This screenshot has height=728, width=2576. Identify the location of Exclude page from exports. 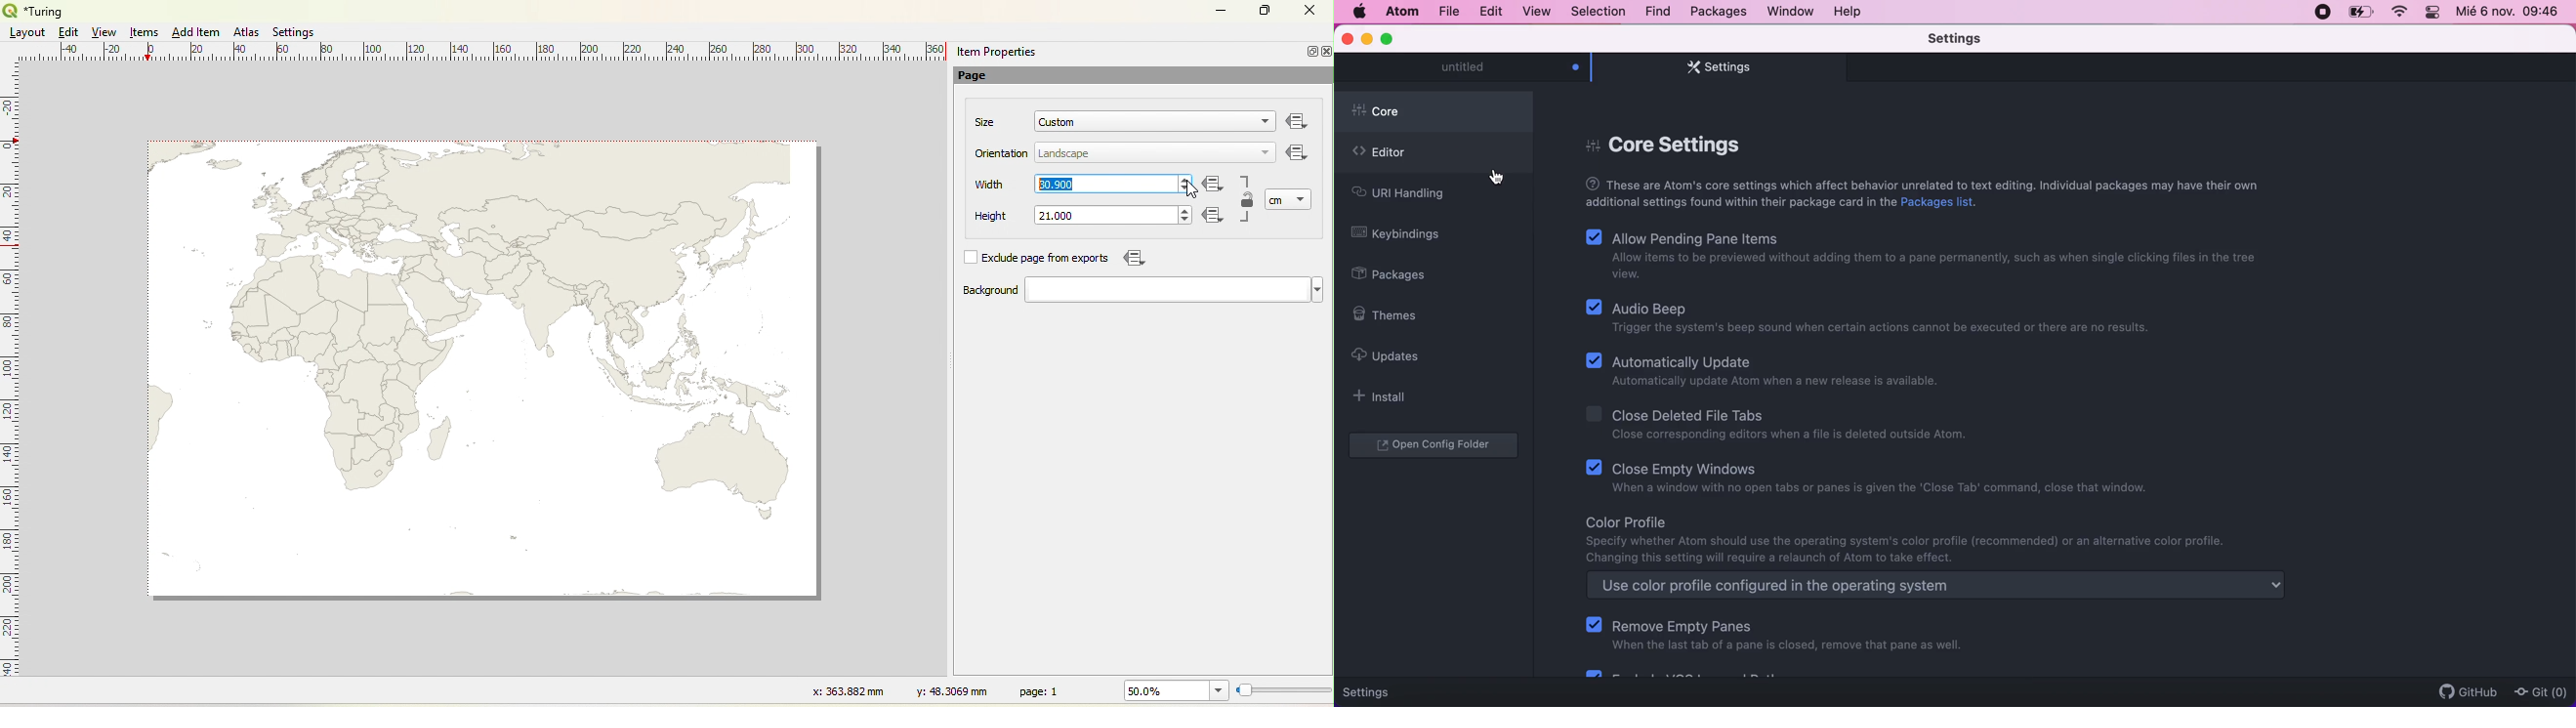
(1049, 259).